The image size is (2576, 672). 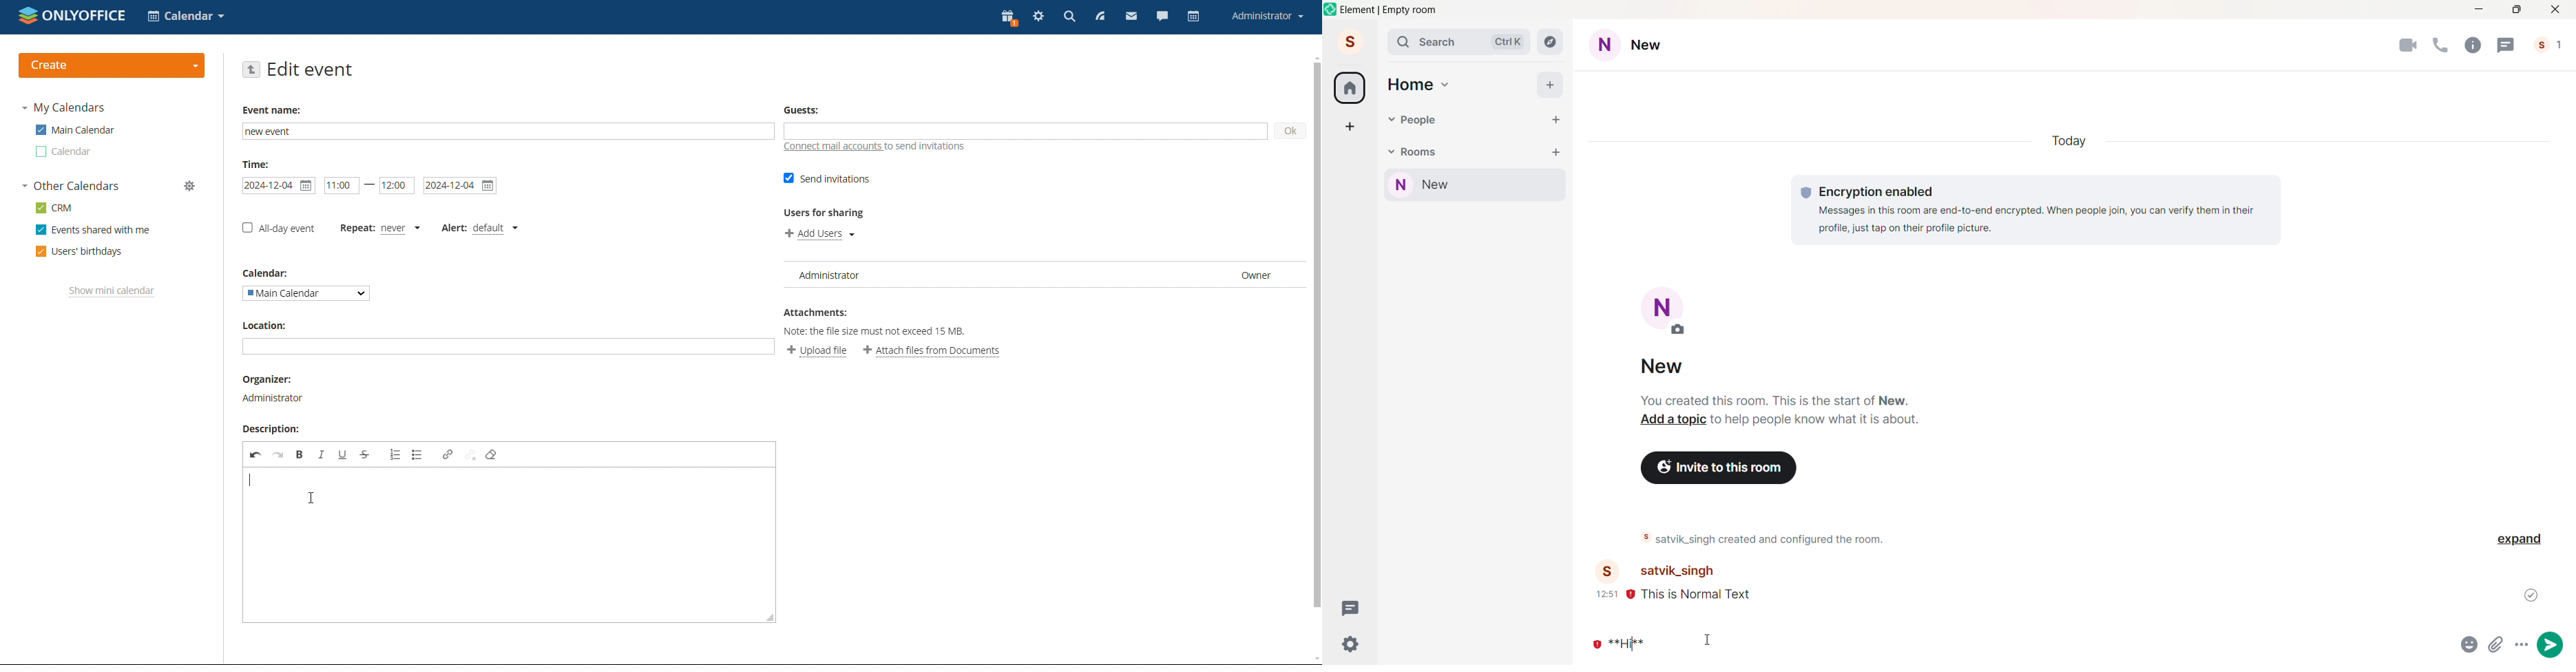 What do you see at coordinates (311, 70) in the screenshot?
I see `edit event` at bounding box center [311, 70].